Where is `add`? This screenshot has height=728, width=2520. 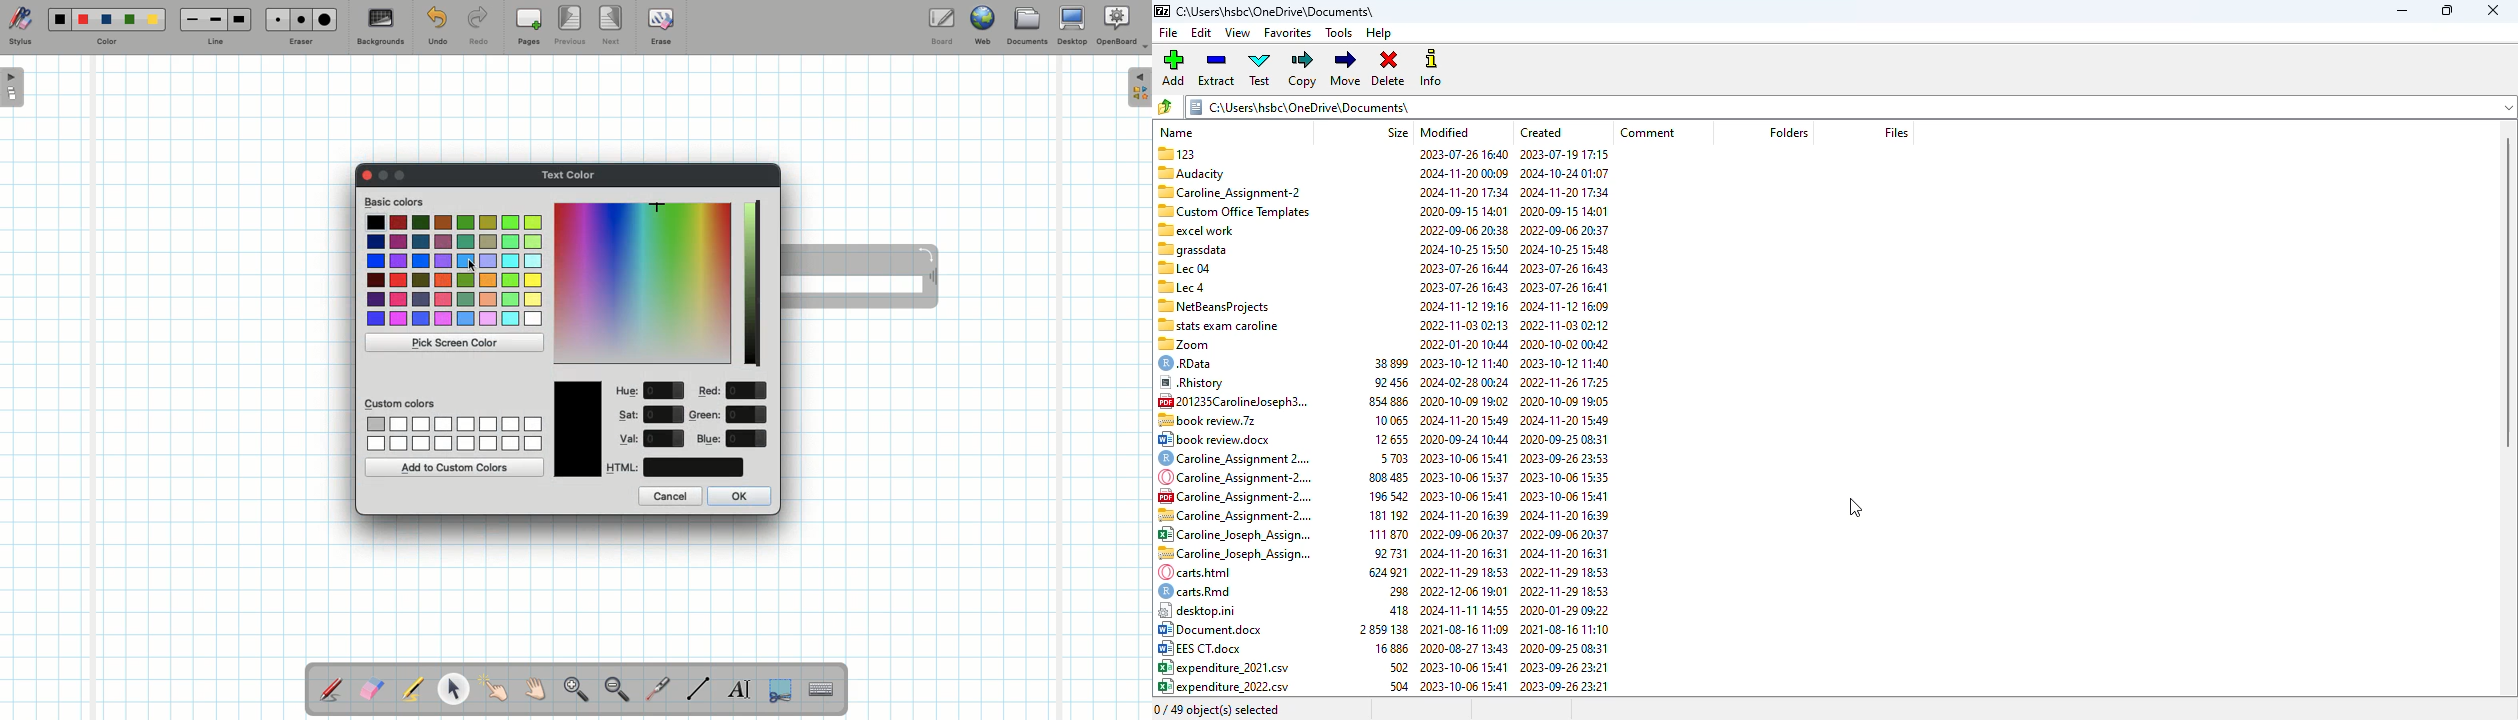
add is located at coordinates (1172, 68).